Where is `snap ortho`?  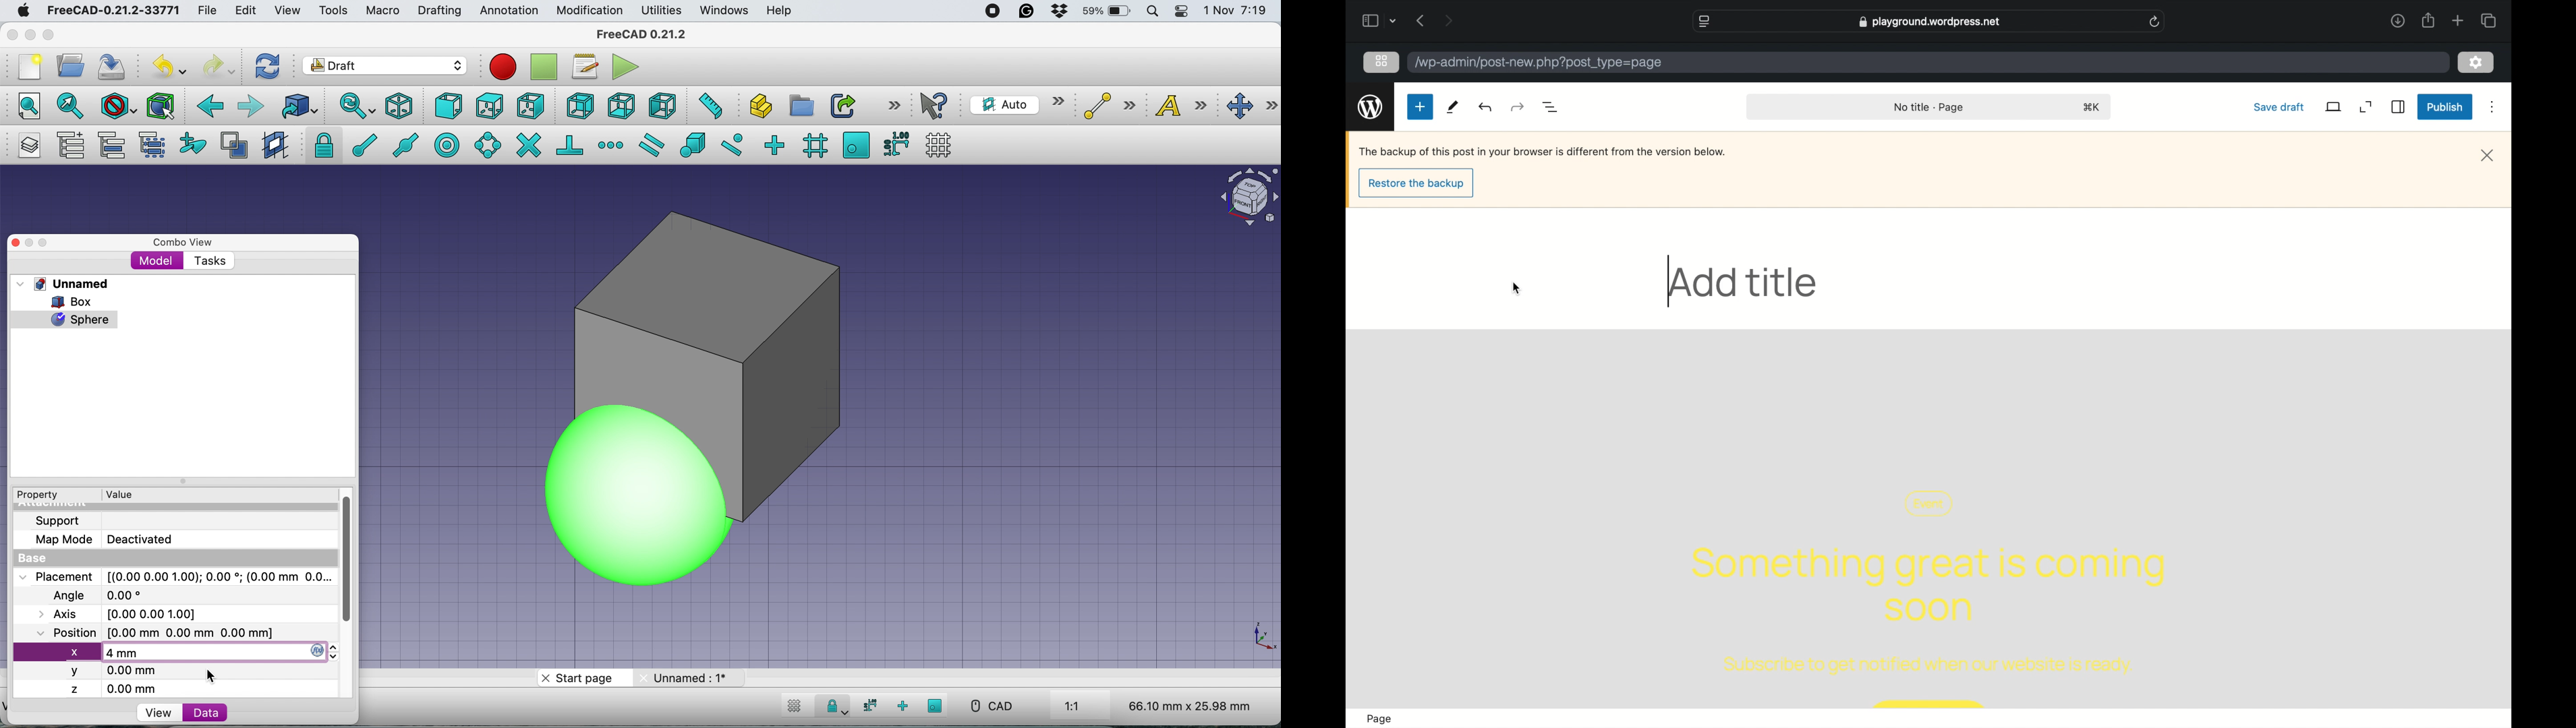
snap ortho is located at coordinates (774, 145).